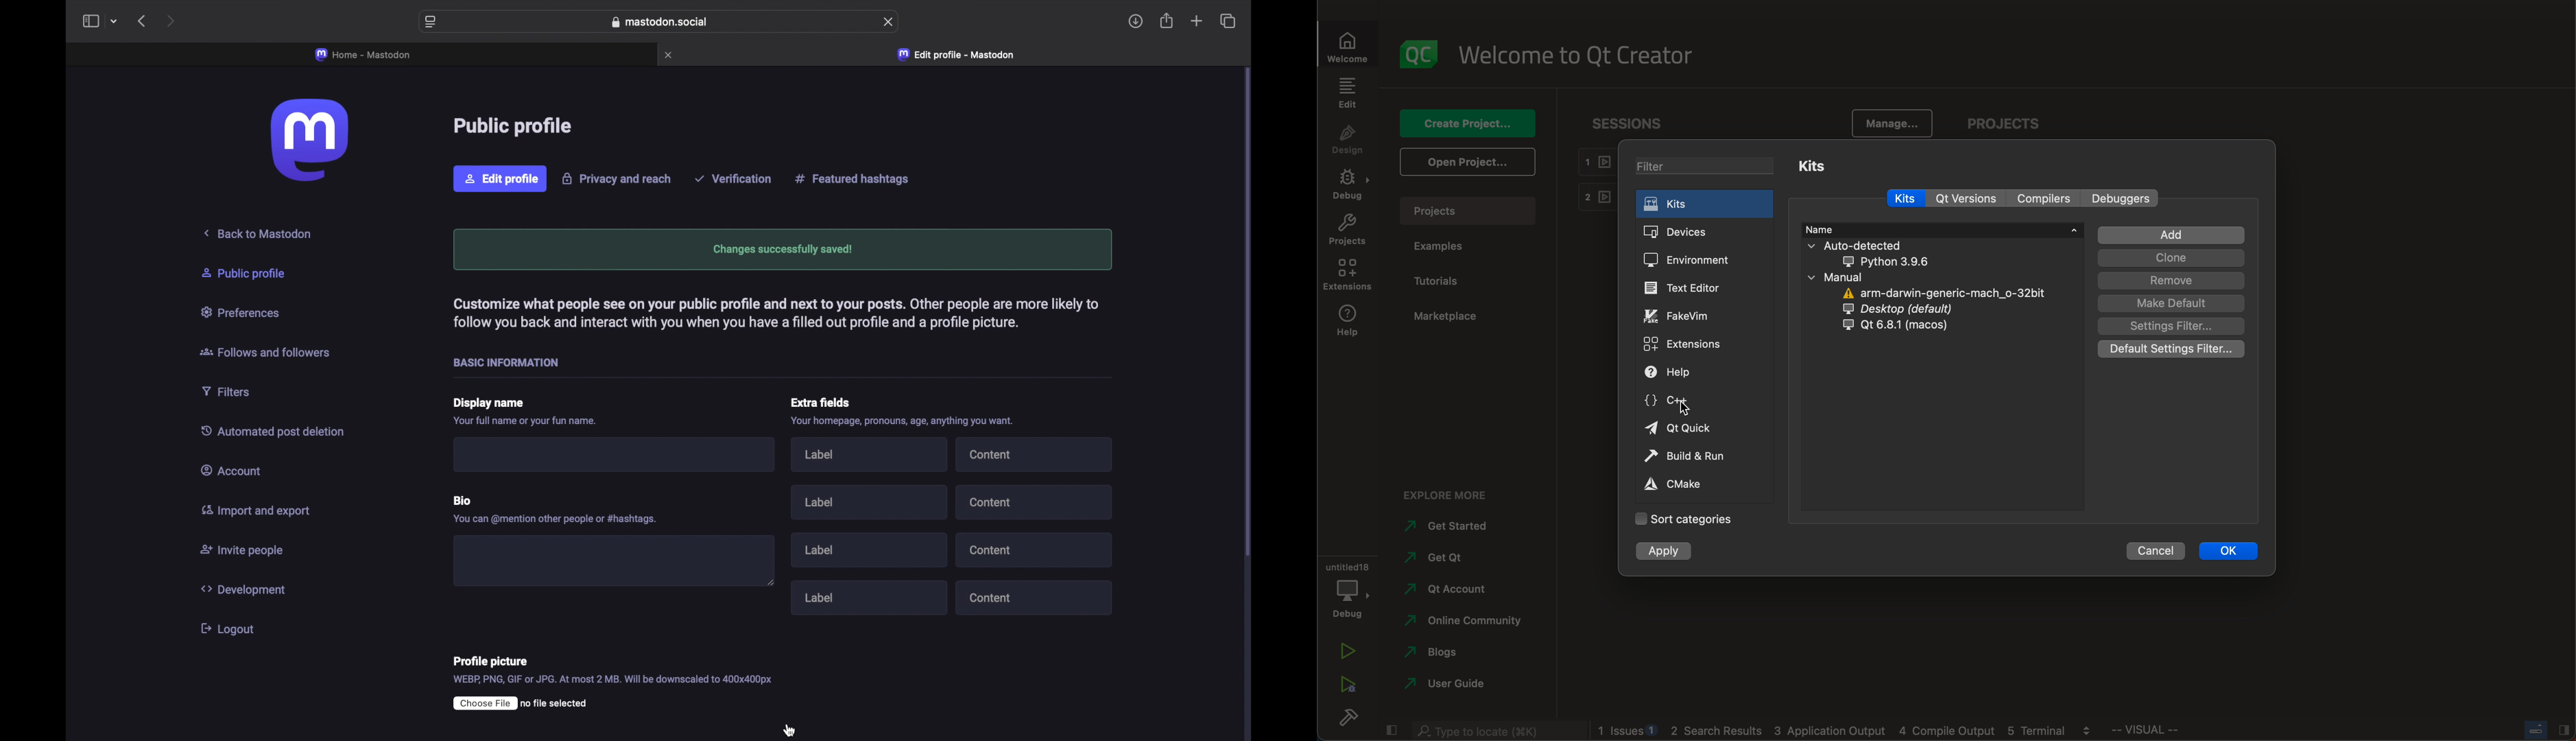 This screenshot has height=756, width=2576. Describe the element at coordinates (1228, 21) in the screenshot. I see `show tab overview` at that location.